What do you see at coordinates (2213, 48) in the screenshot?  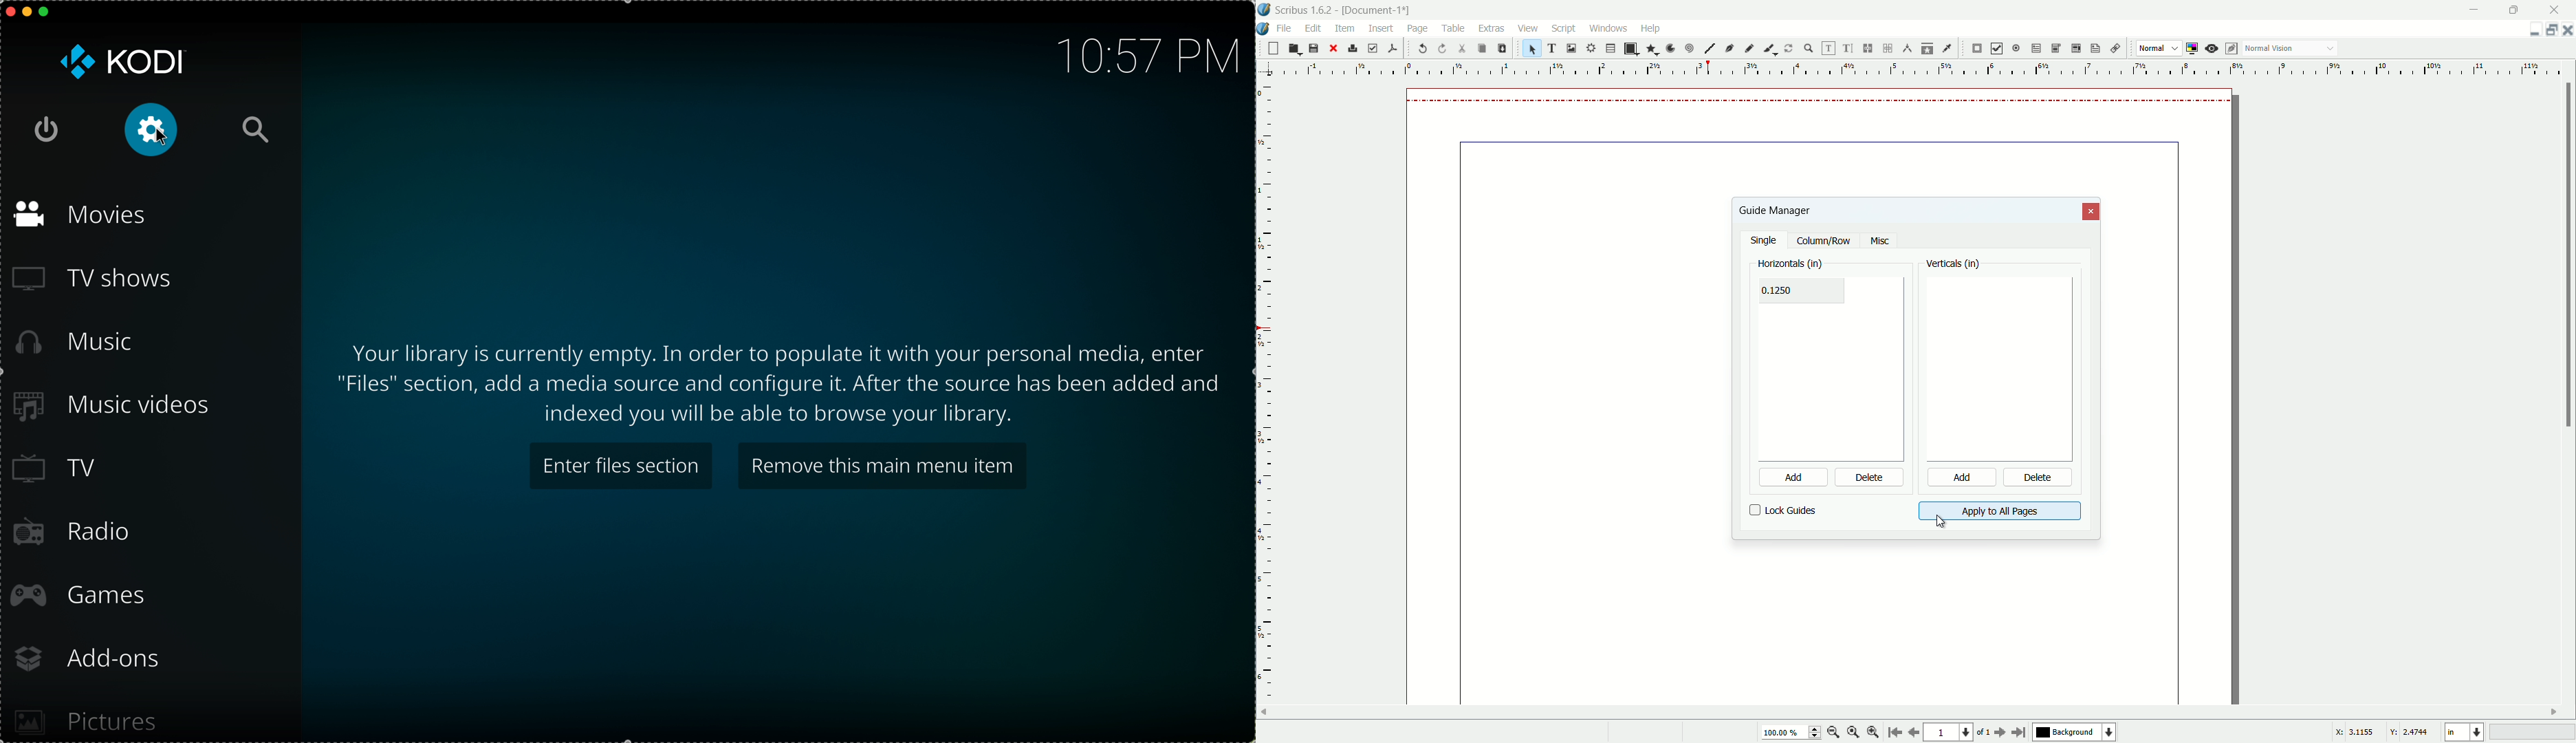 I see `preview mode` at bounding box center [2213, 48].